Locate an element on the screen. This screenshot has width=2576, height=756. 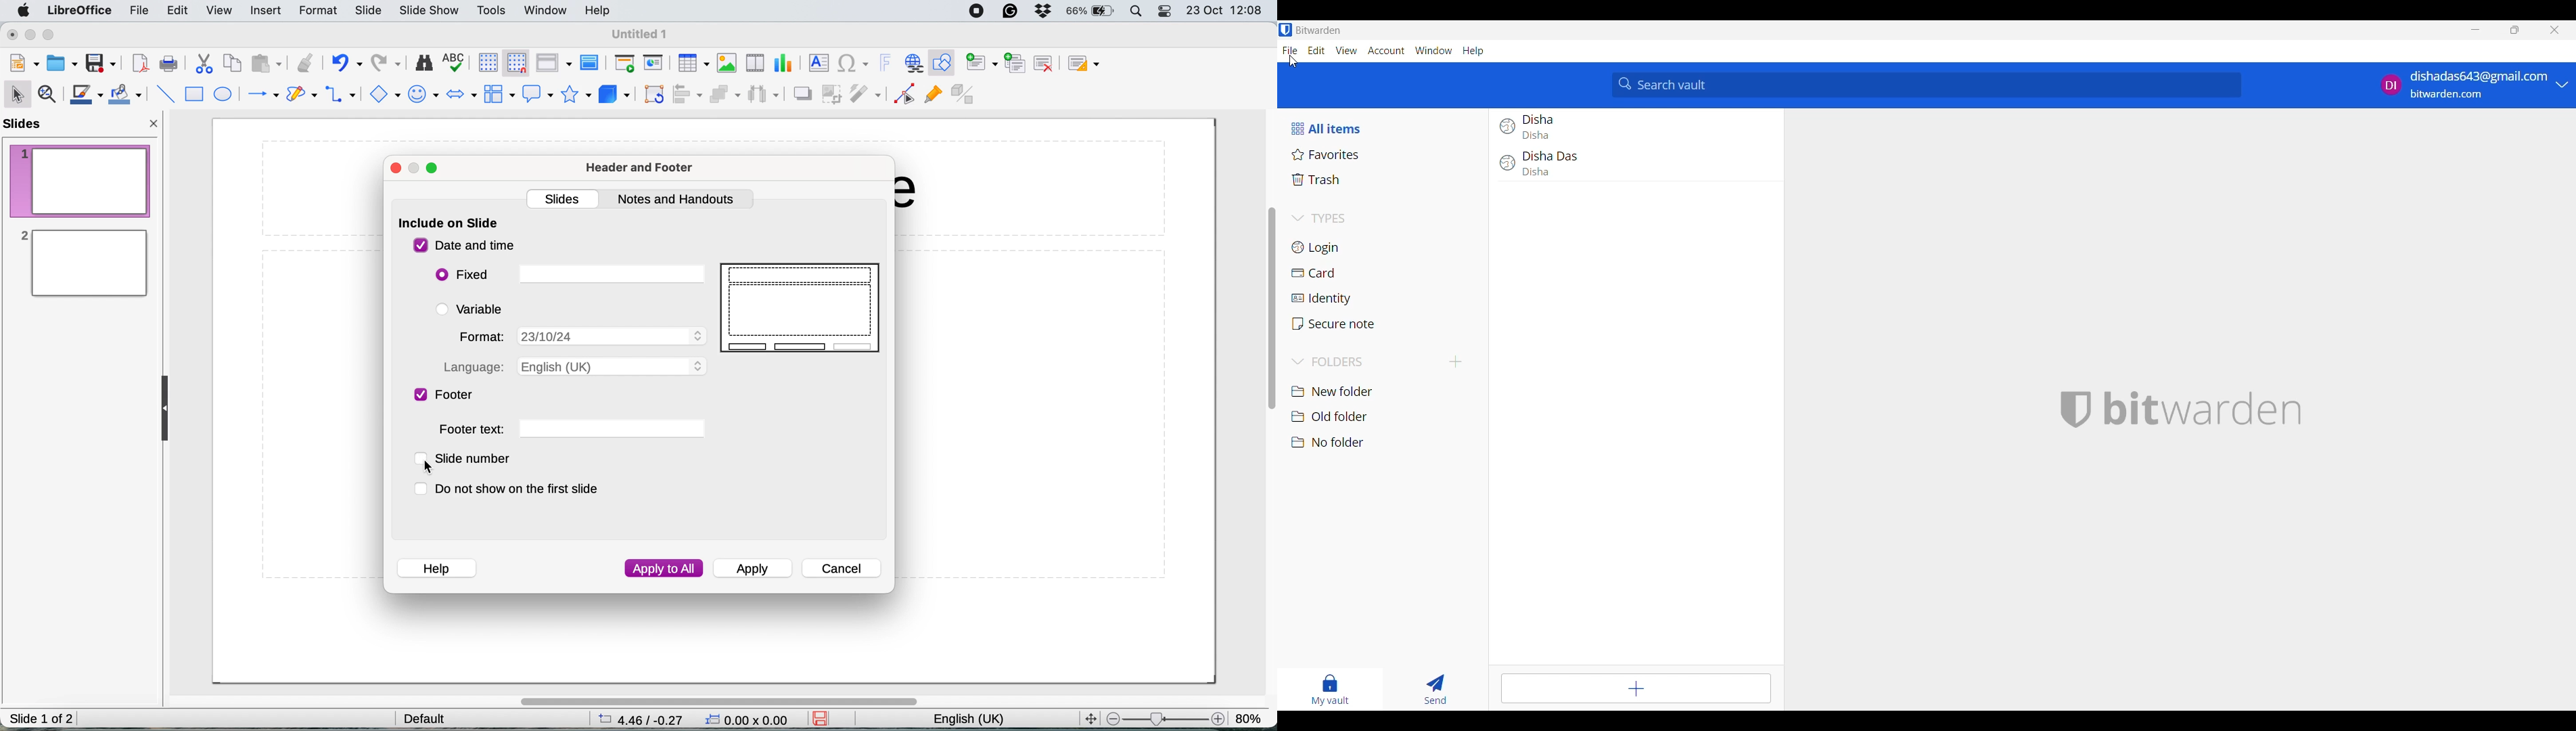
ellipse is located at coordinates (224, 95).